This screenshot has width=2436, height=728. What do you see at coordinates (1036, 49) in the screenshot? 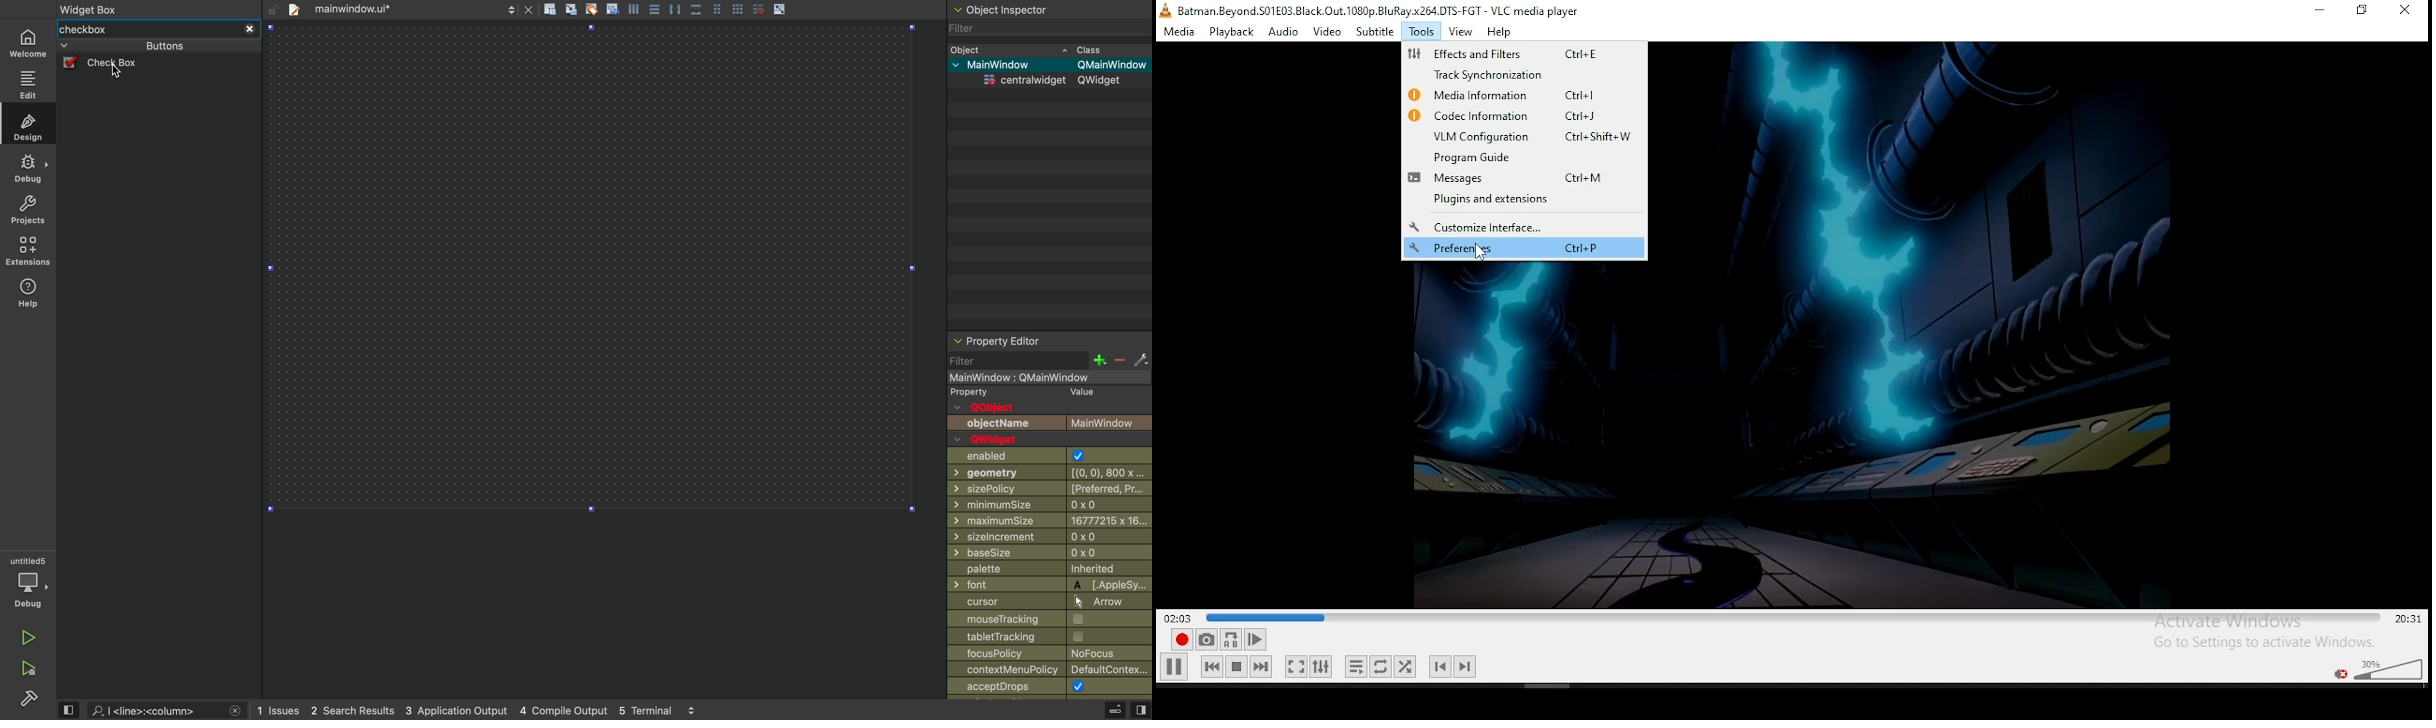
I see `object` at bounding box center [1036, 49].